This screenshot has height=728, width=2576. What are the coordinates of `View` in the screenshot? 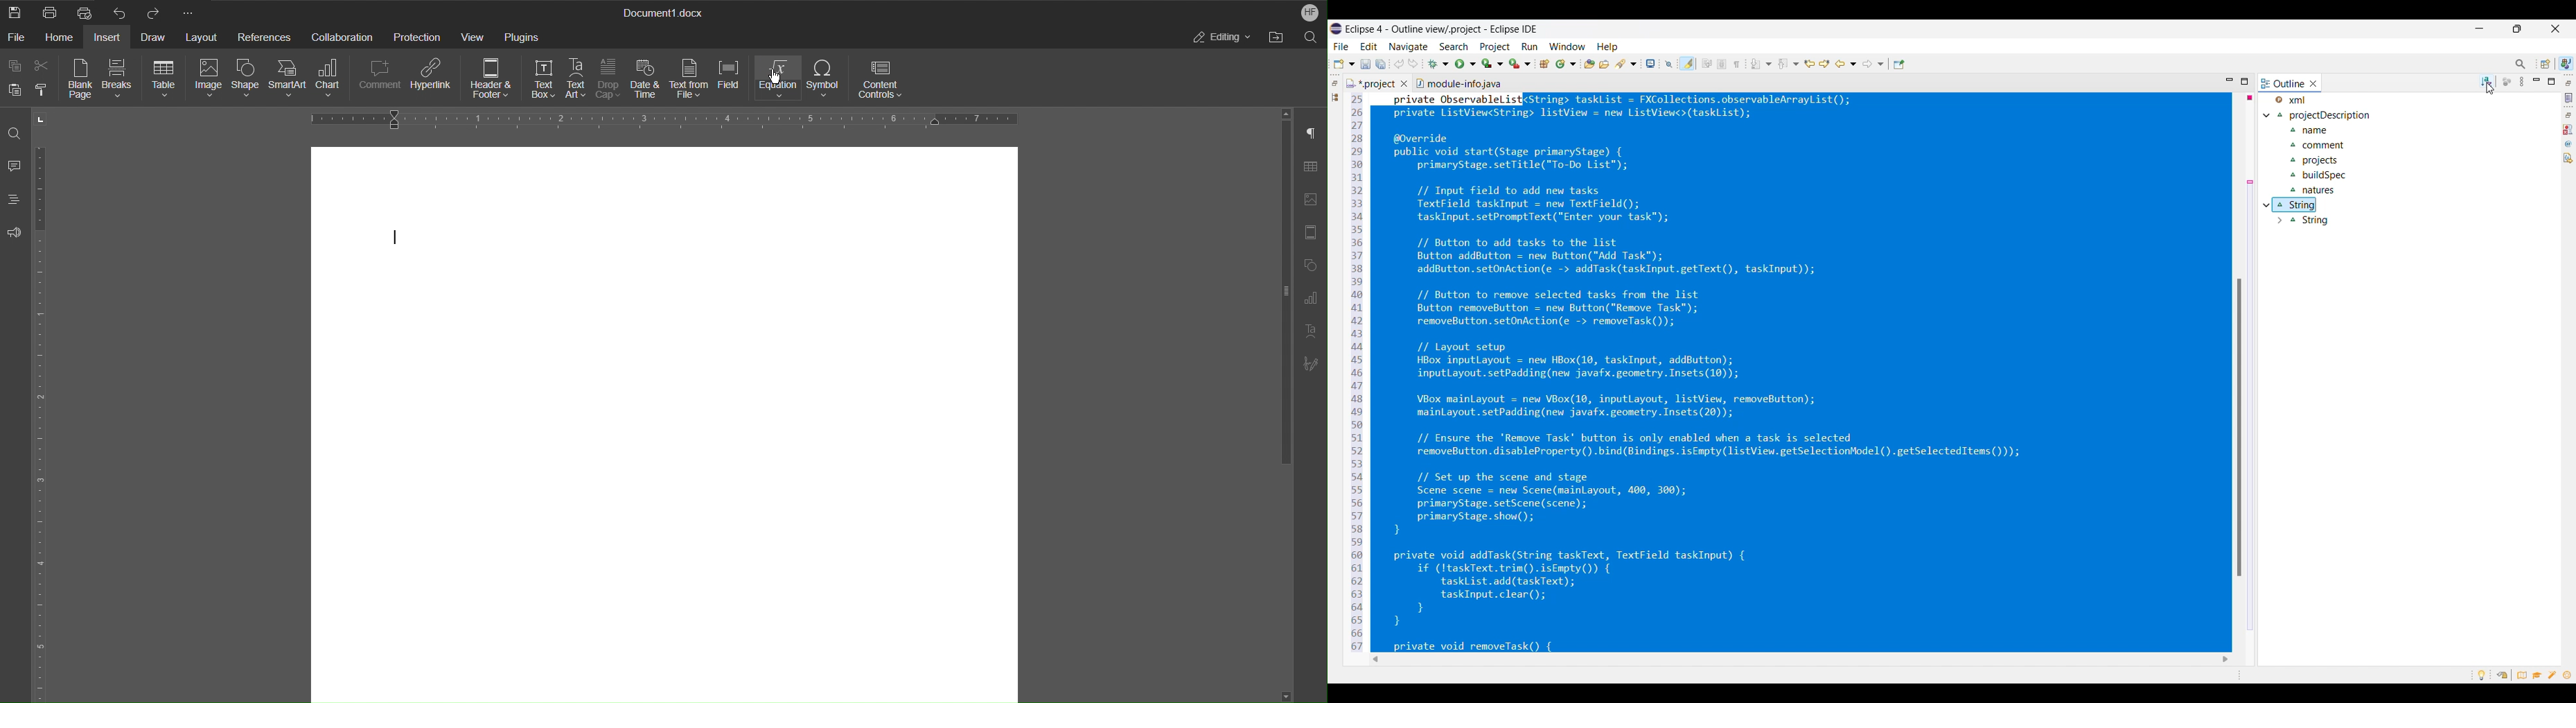 It's located at (475, 35).